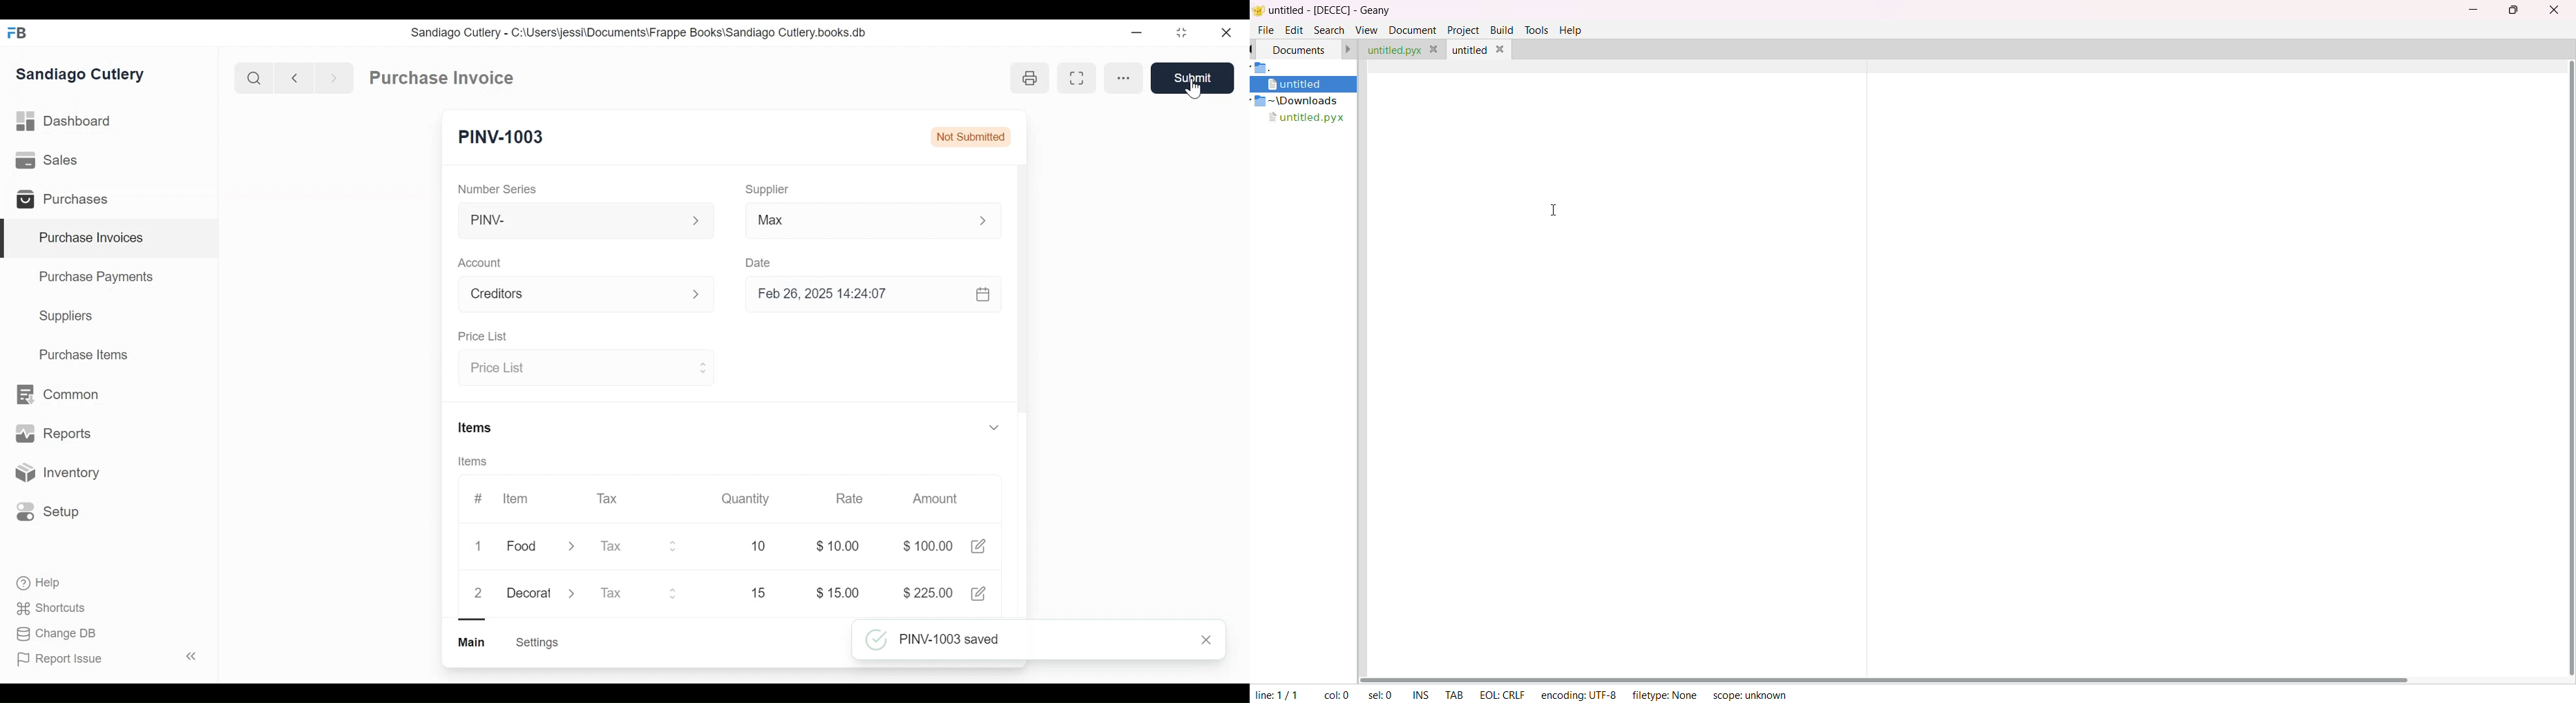 The width and height of the screenshot is (2576, 728). Describe the element at coordinates (697, 221) in the screenshot. I see `Expand` at that location.